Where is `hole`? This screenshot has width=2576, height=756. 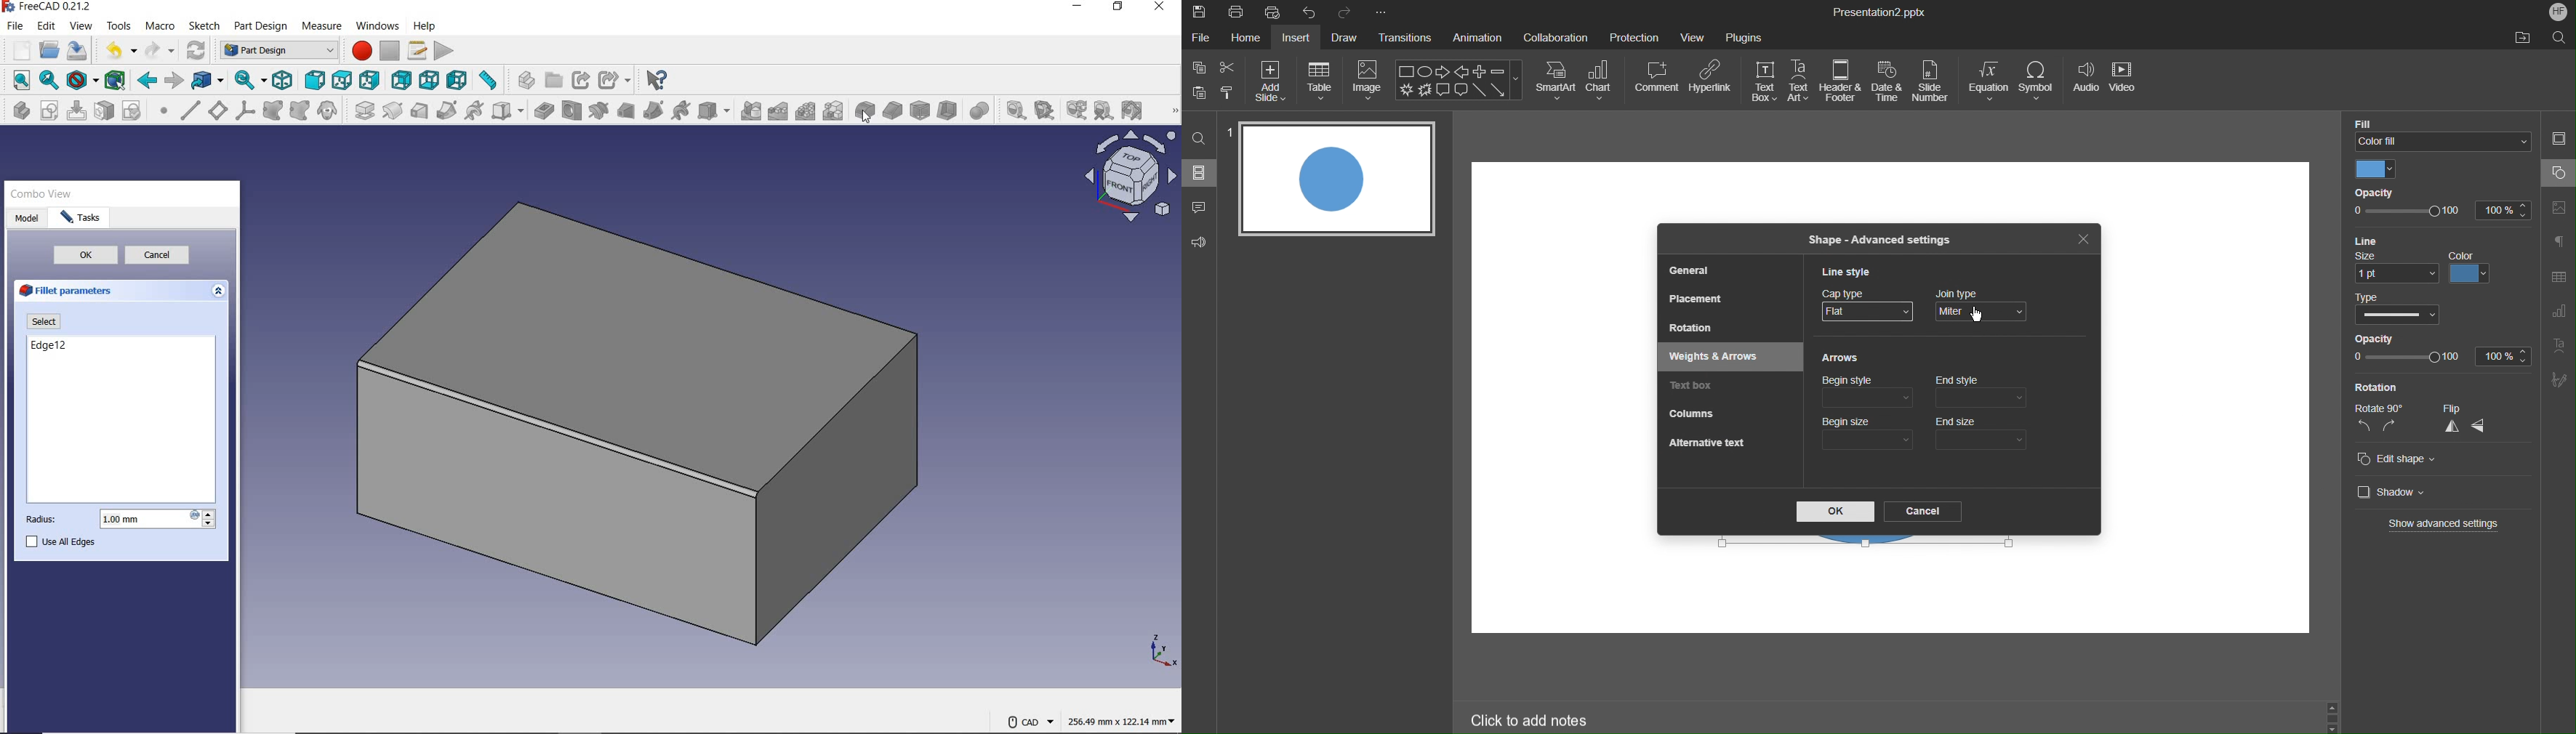
hole is located at coordinates (573, 112).